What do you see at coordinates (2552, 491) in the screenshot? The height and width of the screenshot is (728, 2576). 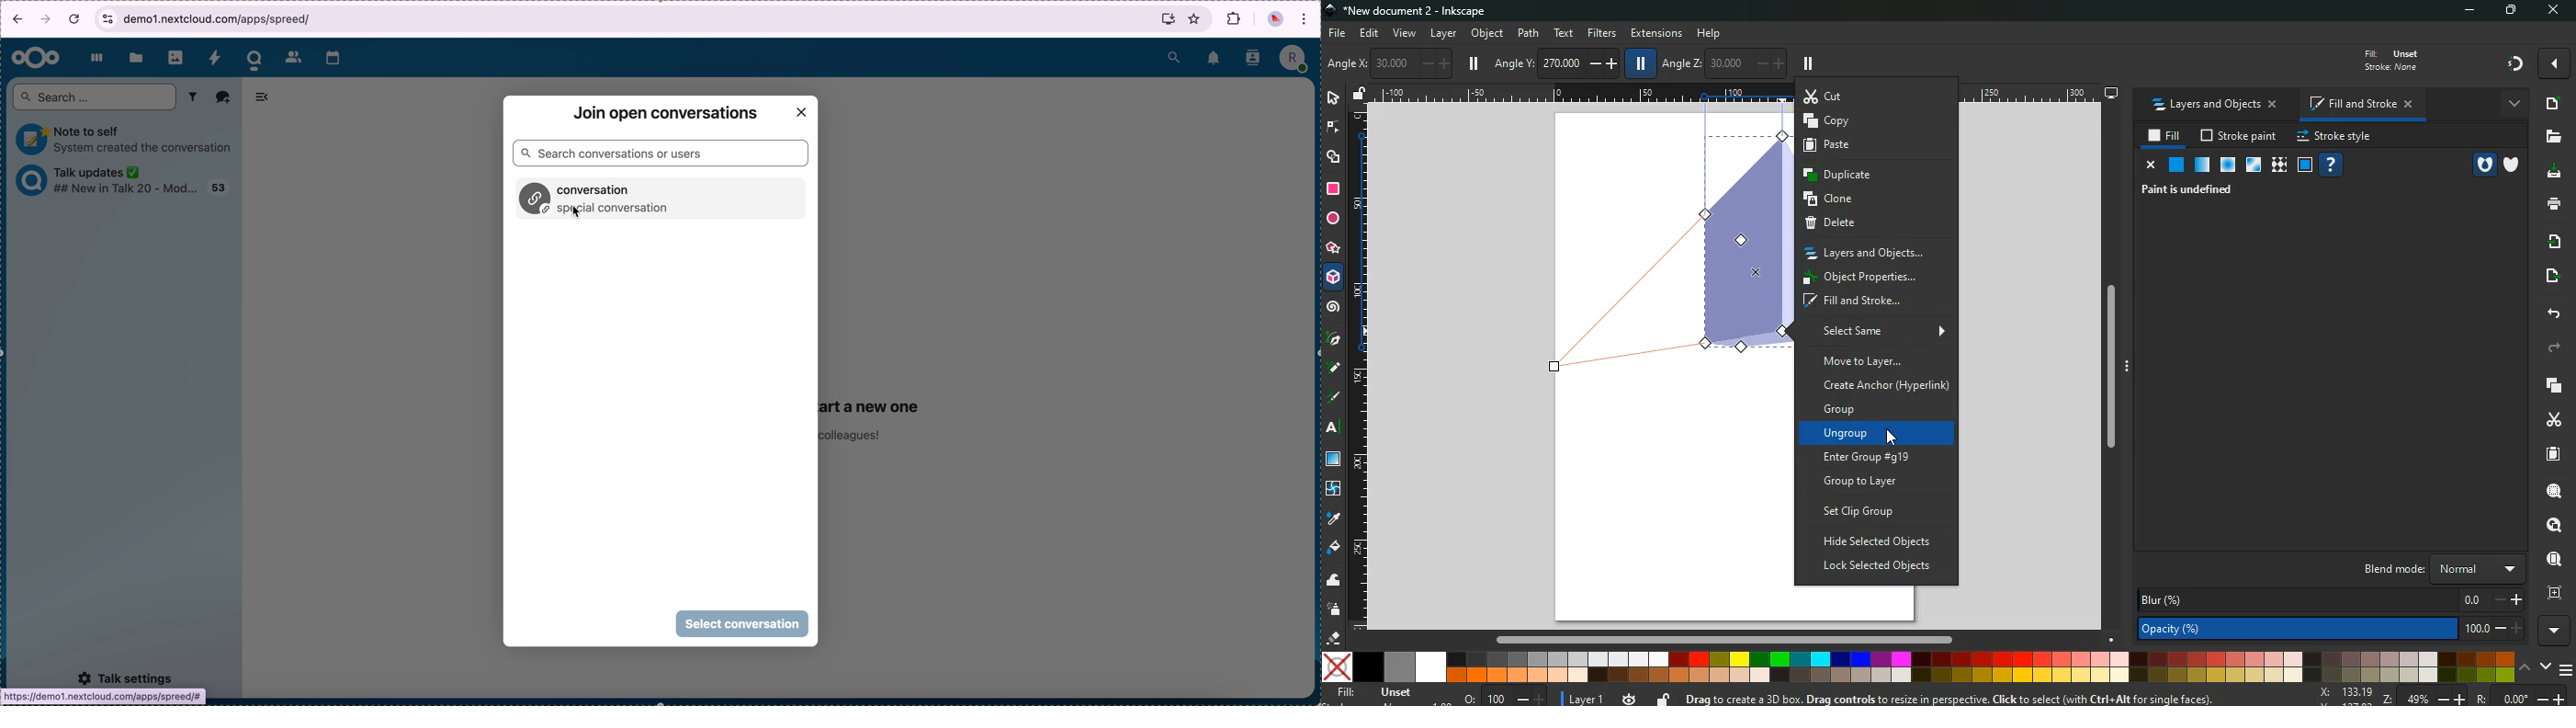 I see `search` at bounding box center [2552, 491].